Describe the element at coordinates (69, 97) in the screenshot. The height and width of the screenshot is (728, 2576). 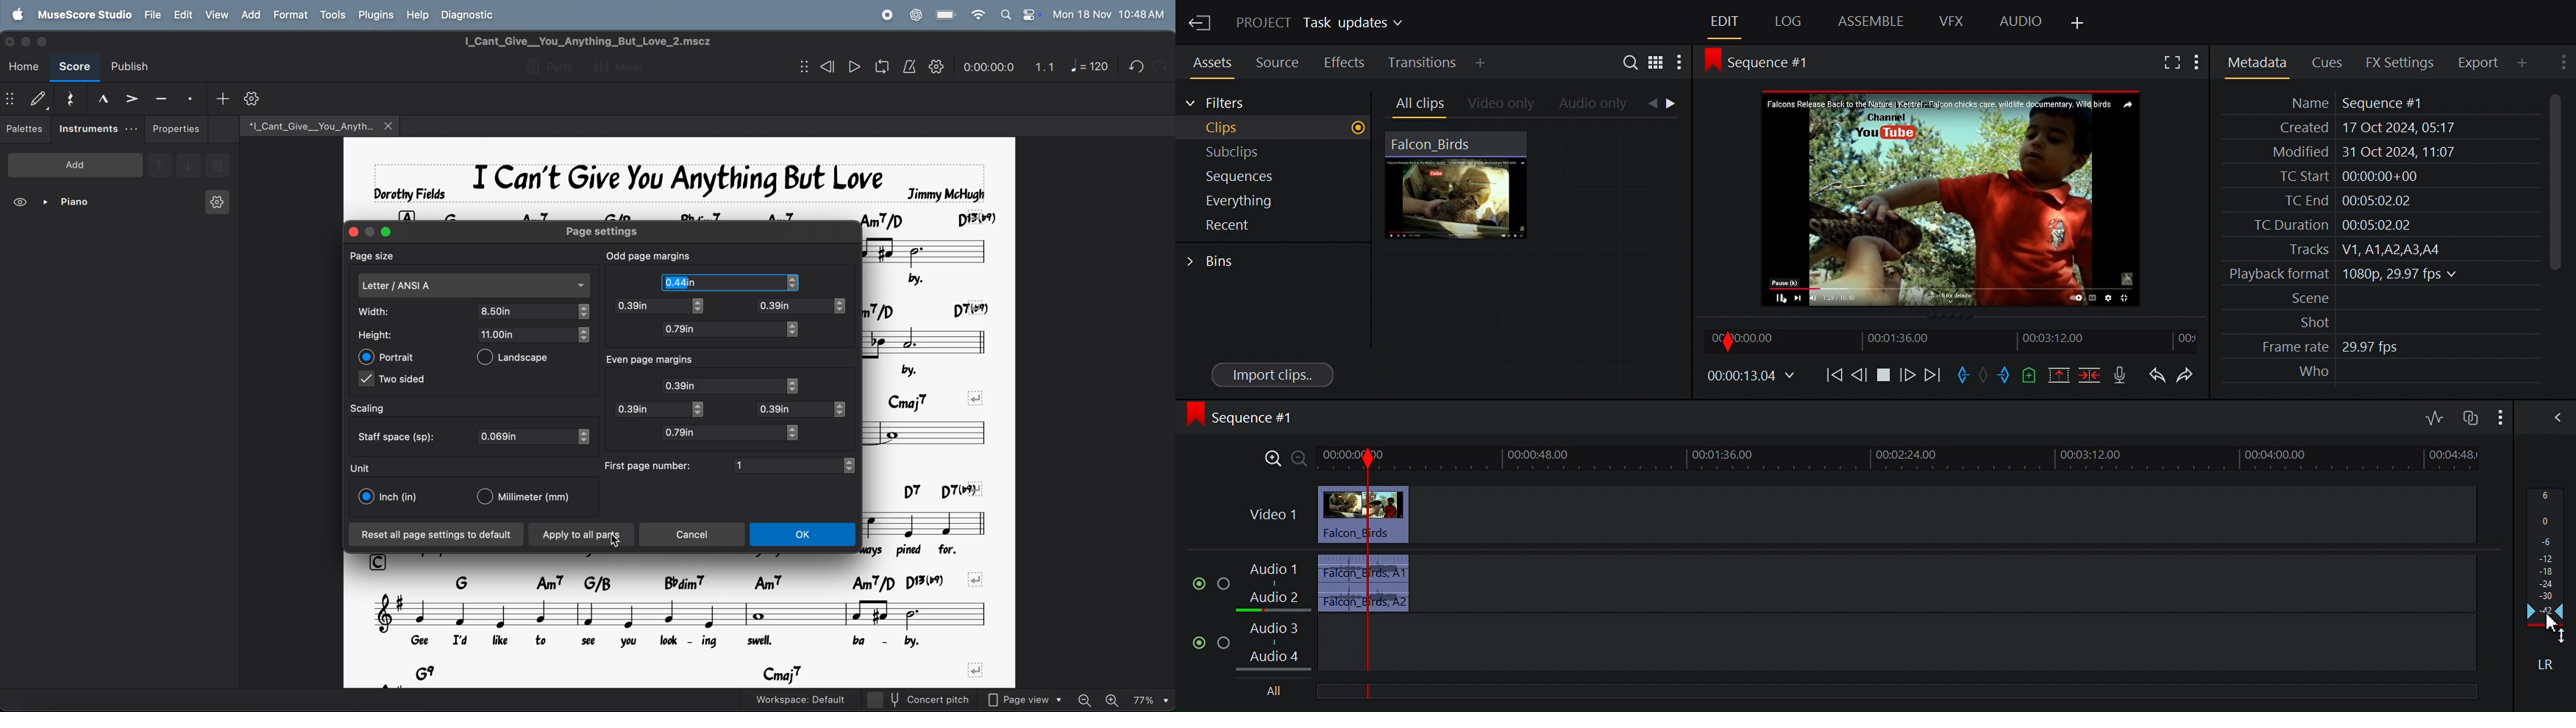
I see `reset` at that location.